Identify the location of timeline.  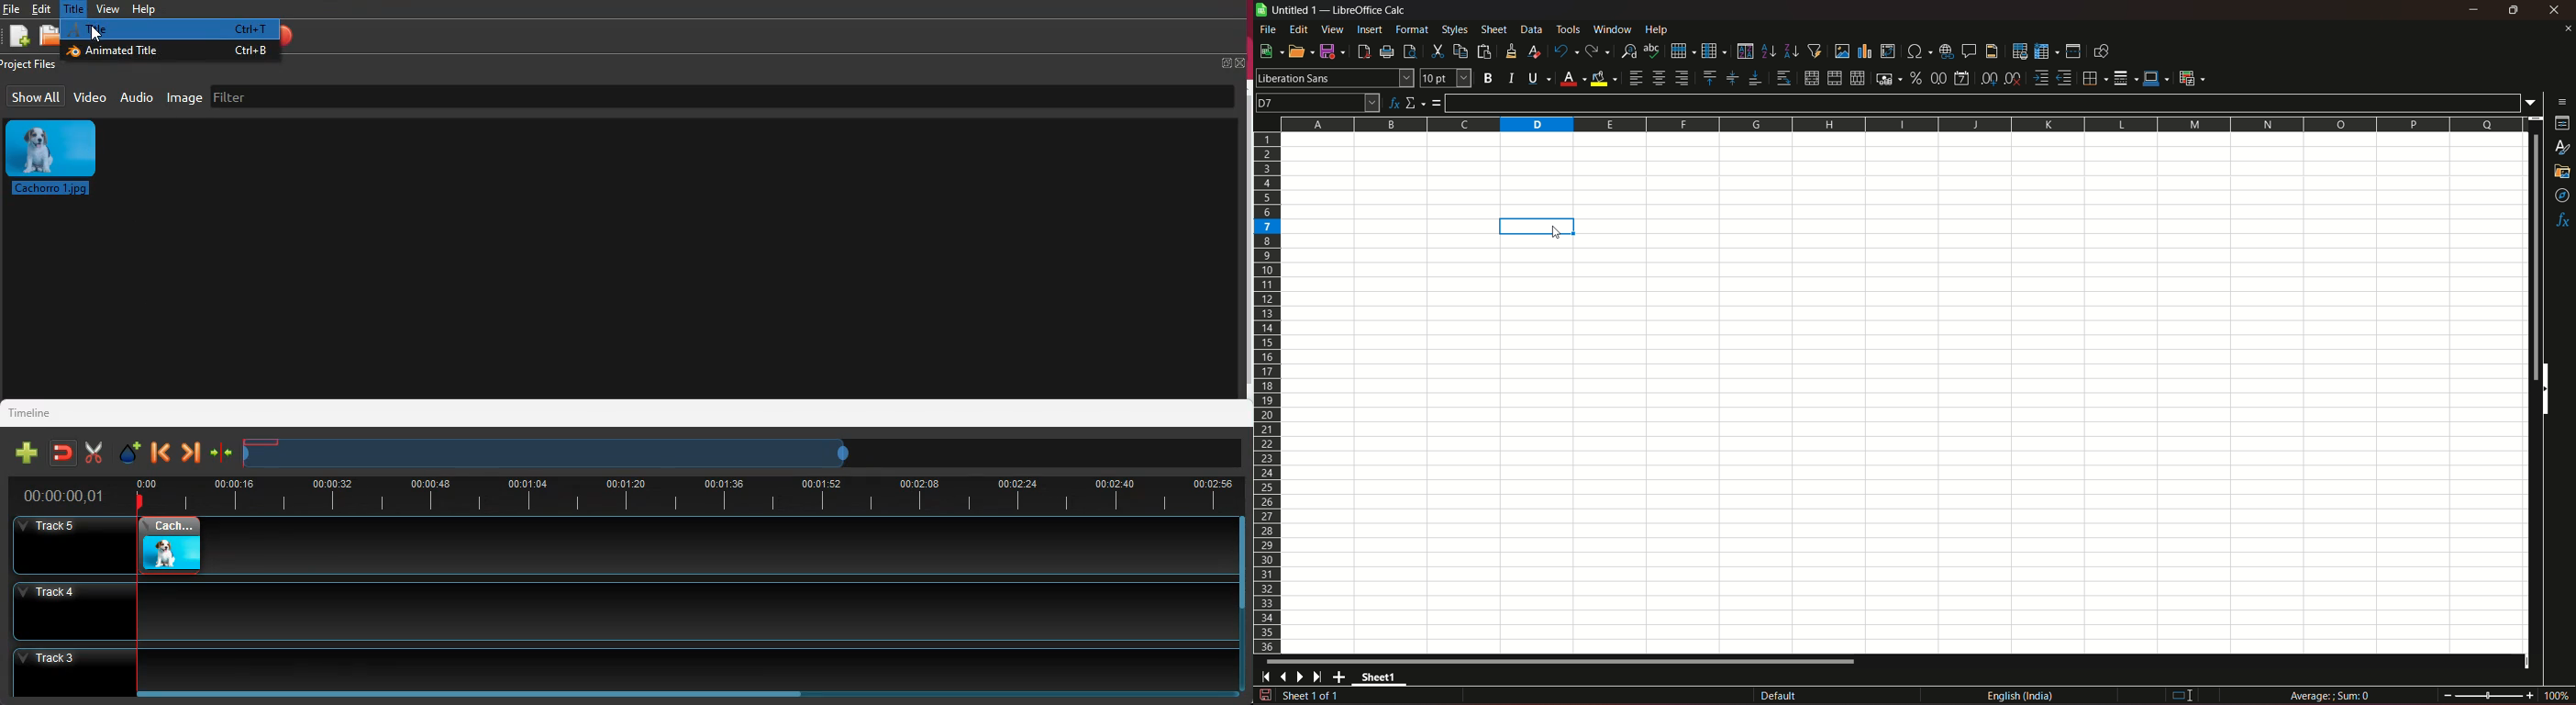
(38, 411).